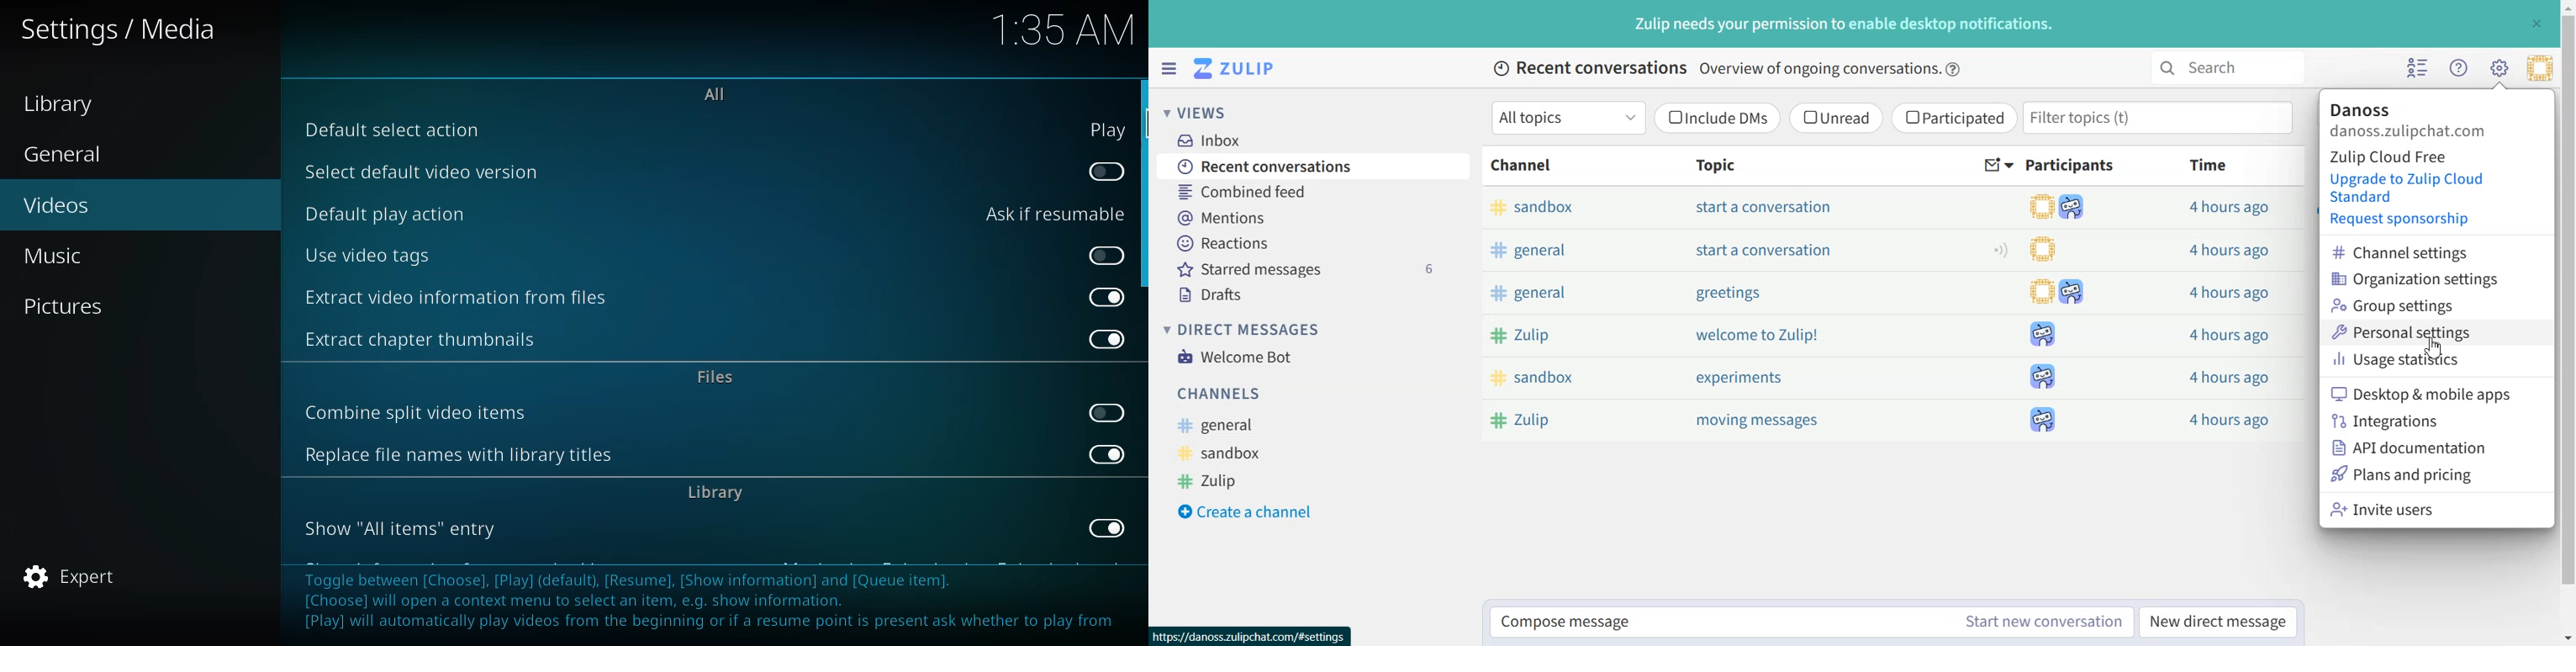 The image size is (2576, 672). What do you see at coordinates (1224, 426) in the screenshot?
I see `#general` at bounding box center [1224, 426].